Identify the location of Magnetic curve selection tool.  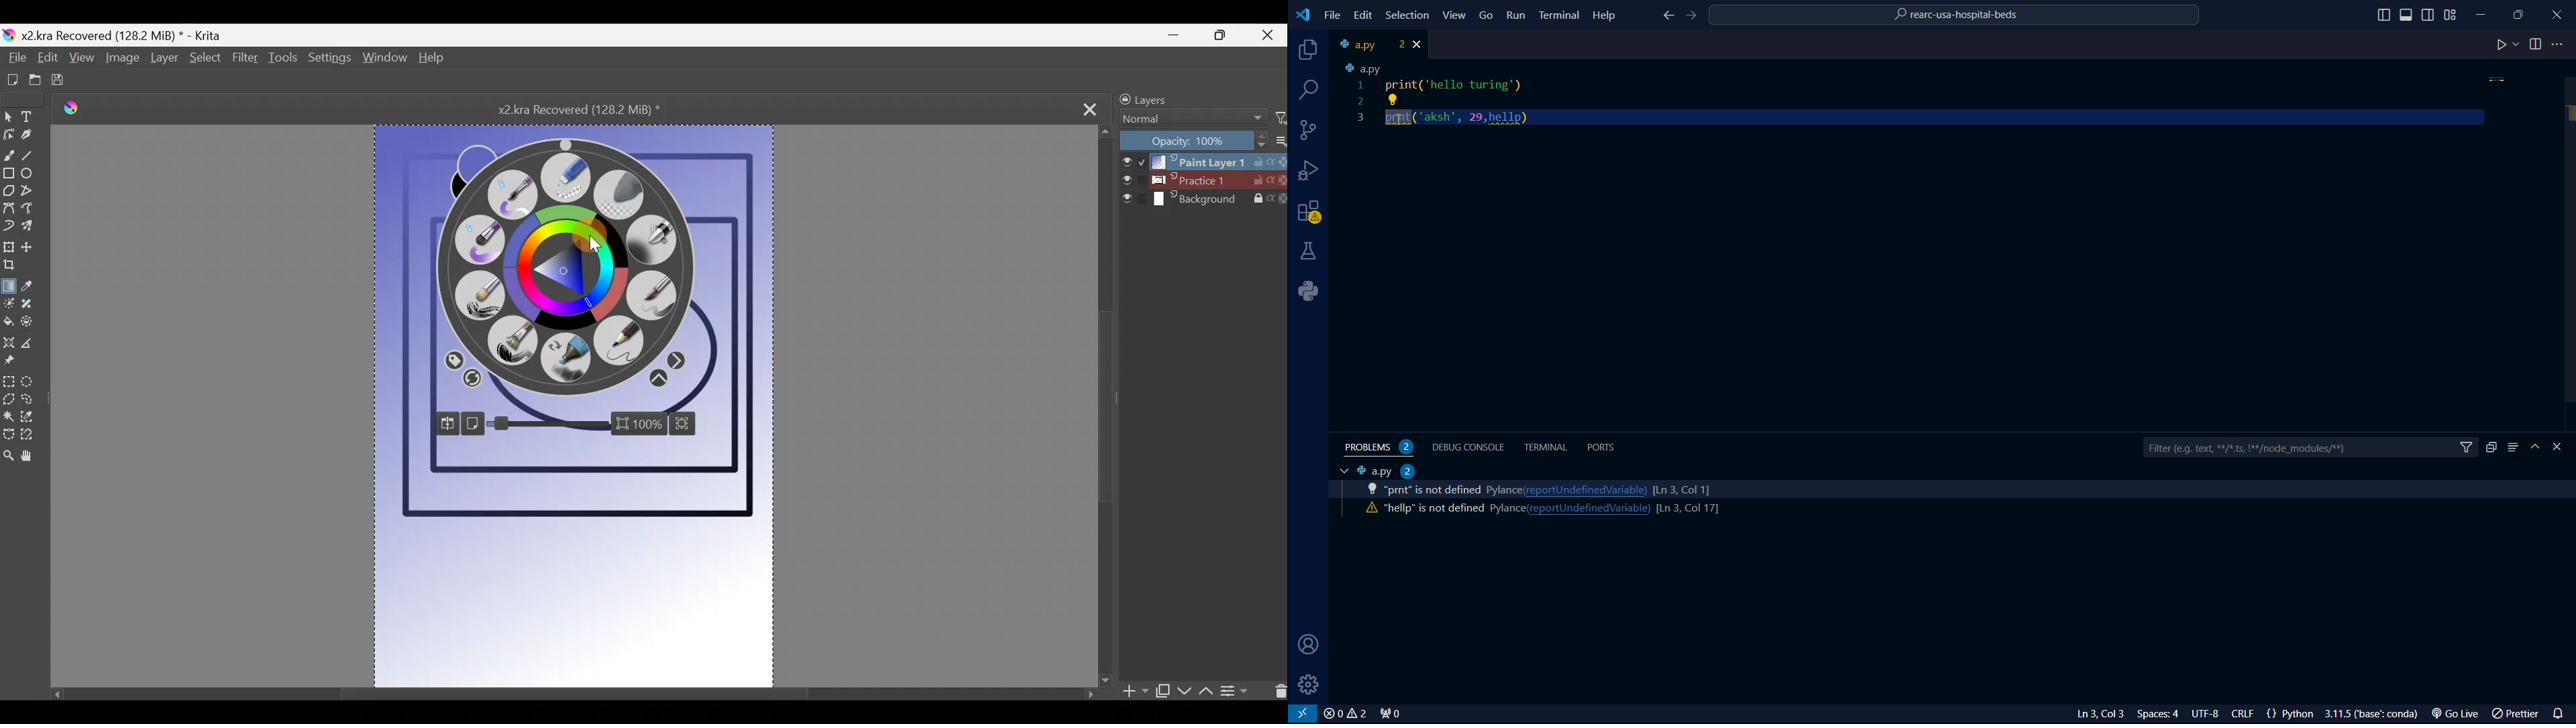
(29, 440).